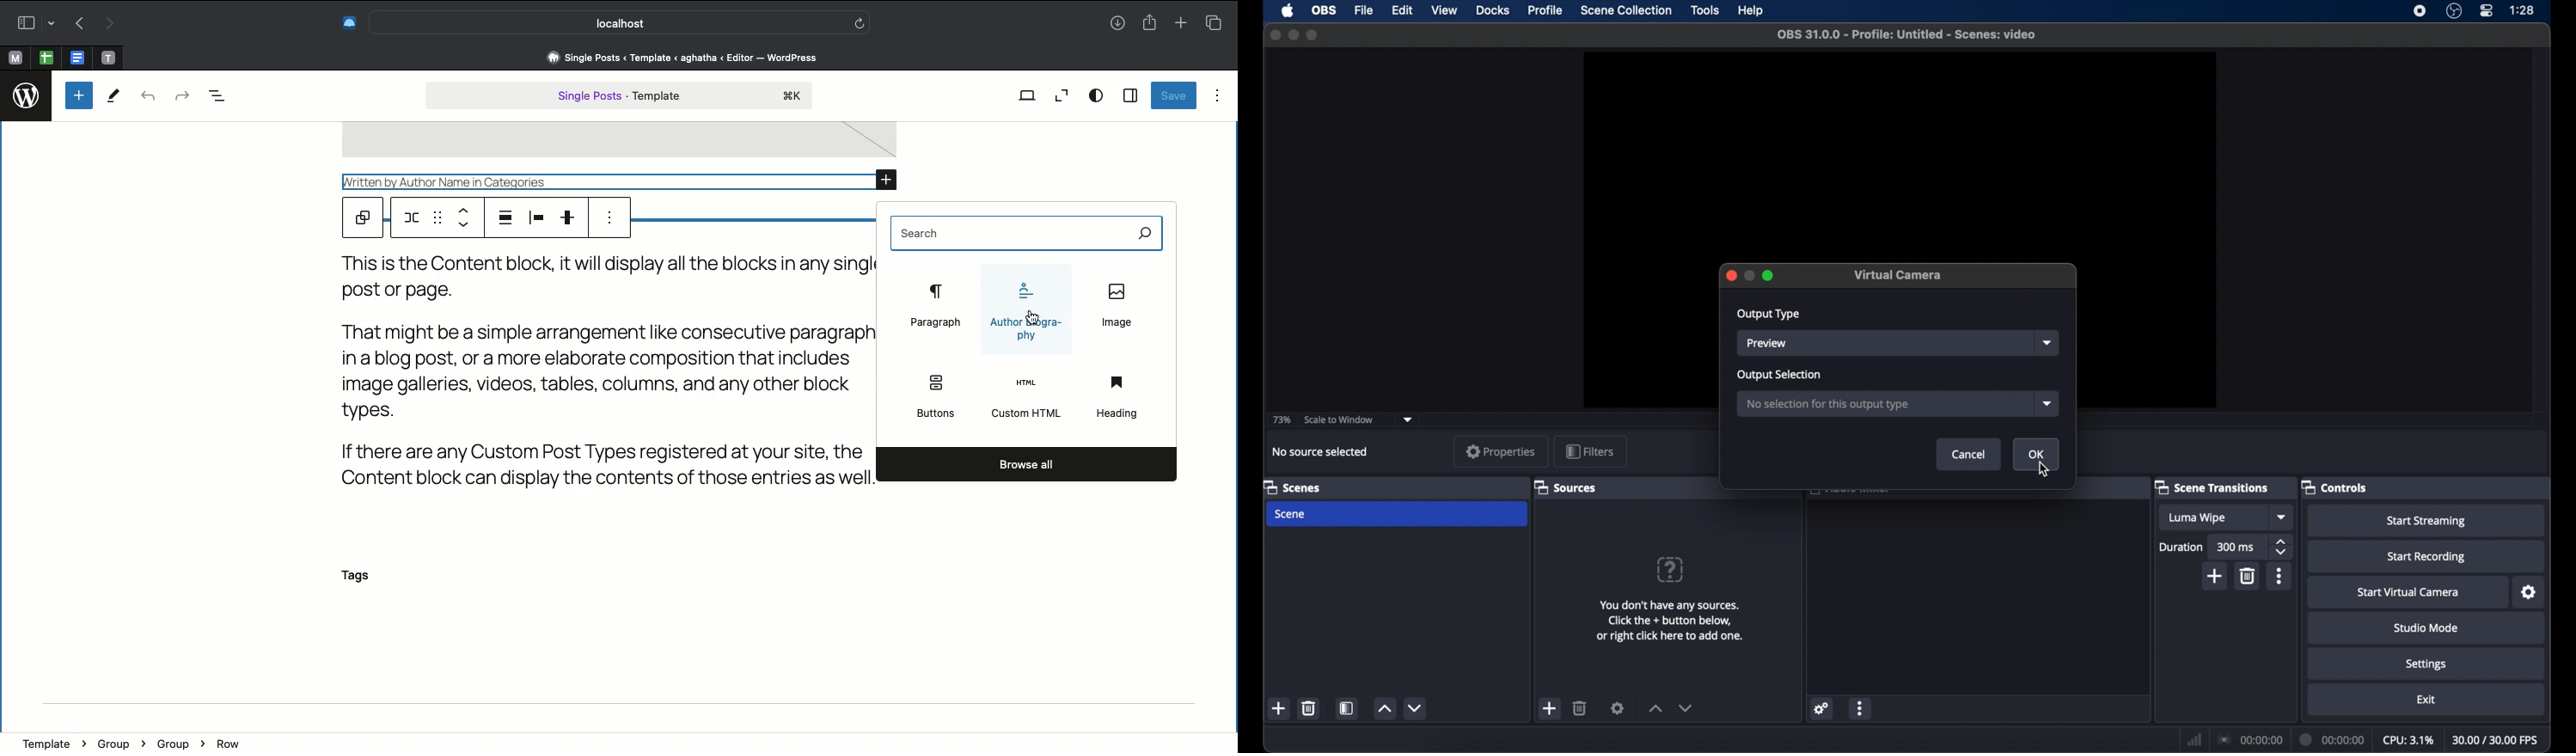 The image size is (2576, 756). Describe the element at coordinates (1408, 420) in the screenshot. I see `dropdown` at that location.